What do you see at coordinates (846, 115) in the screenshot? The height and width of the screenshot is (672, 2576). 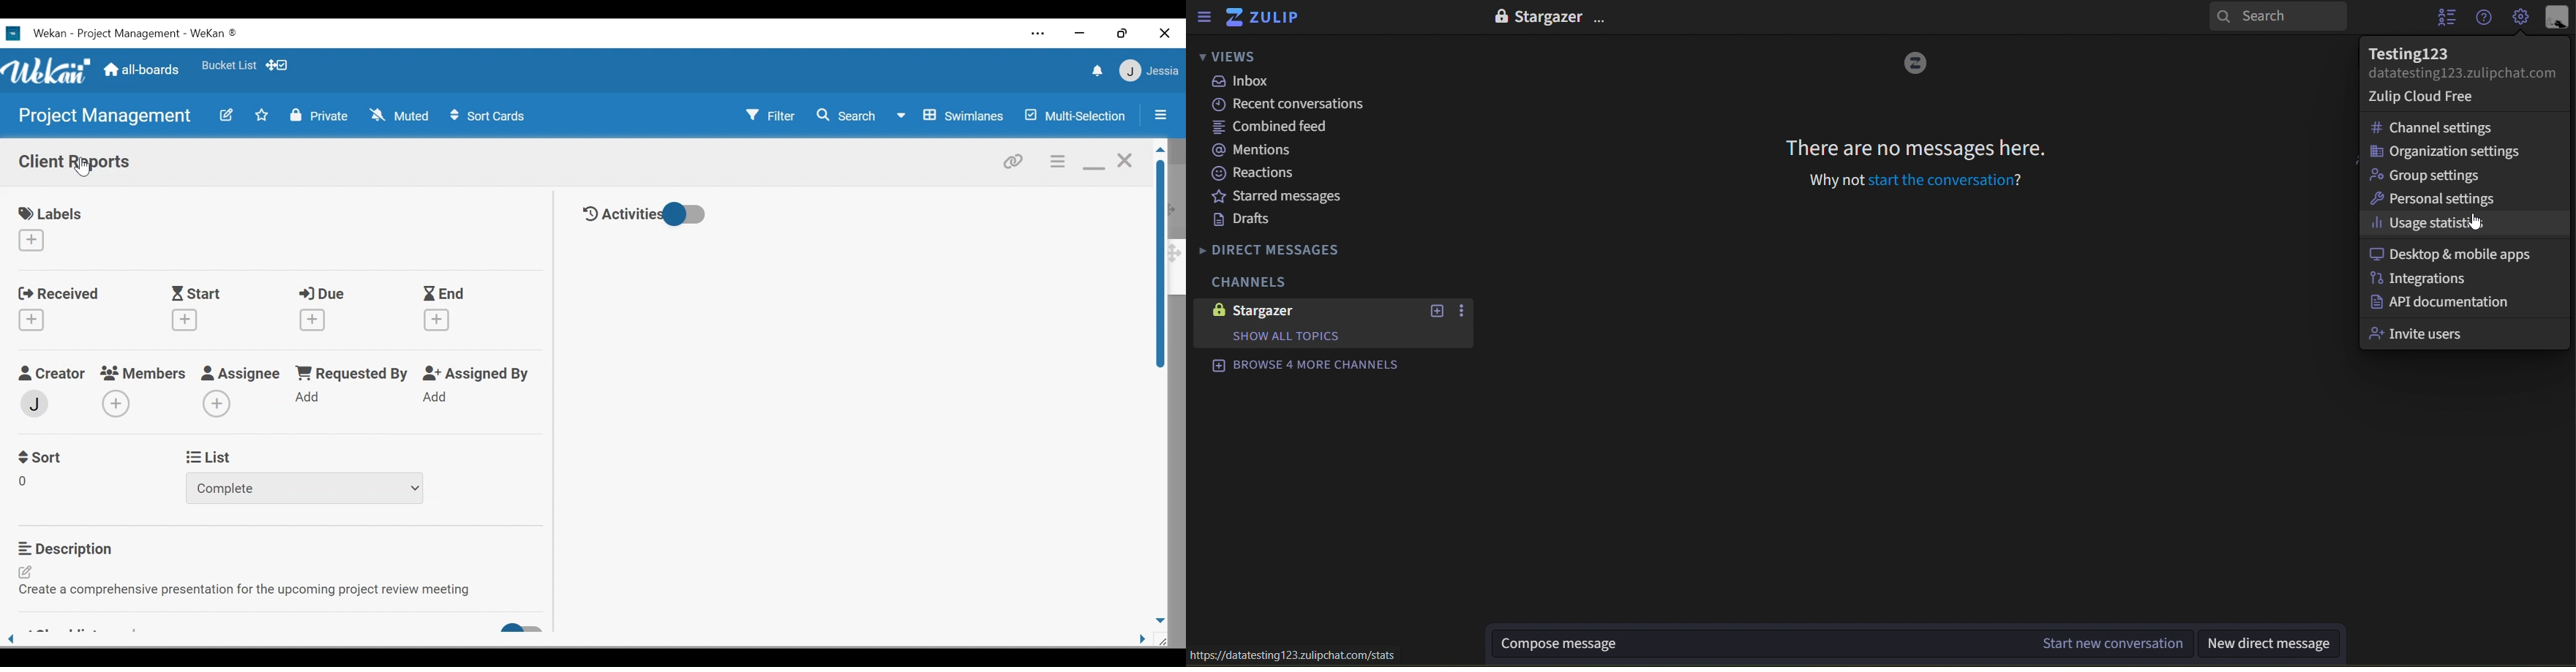 I see `Search` at bounding box center [846, 115].